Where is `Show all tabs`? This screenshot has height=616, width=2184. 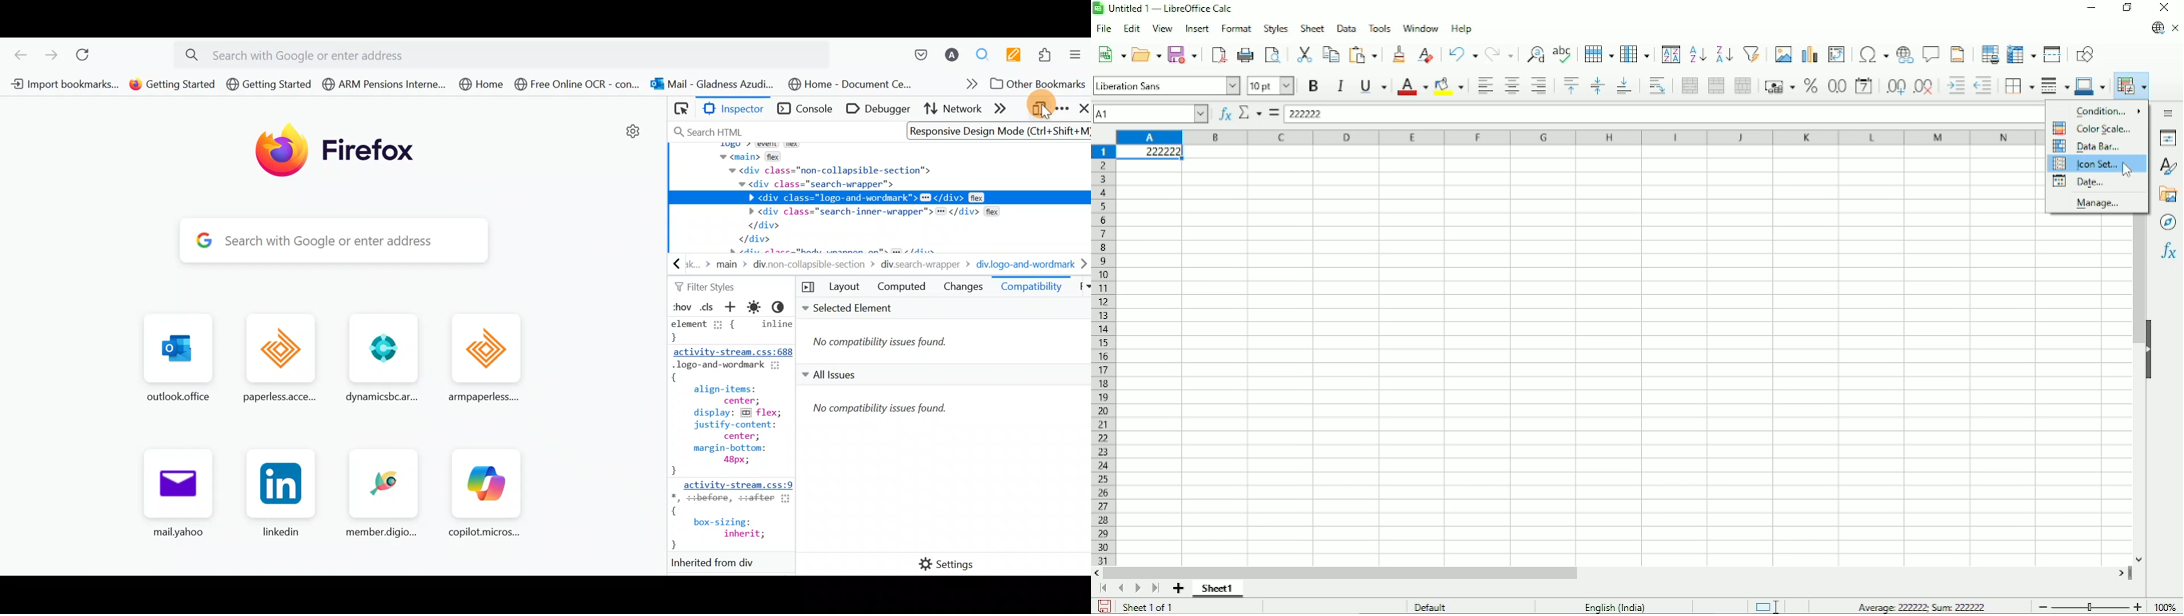
Show all tabs is located at coordinates (1080, 289).